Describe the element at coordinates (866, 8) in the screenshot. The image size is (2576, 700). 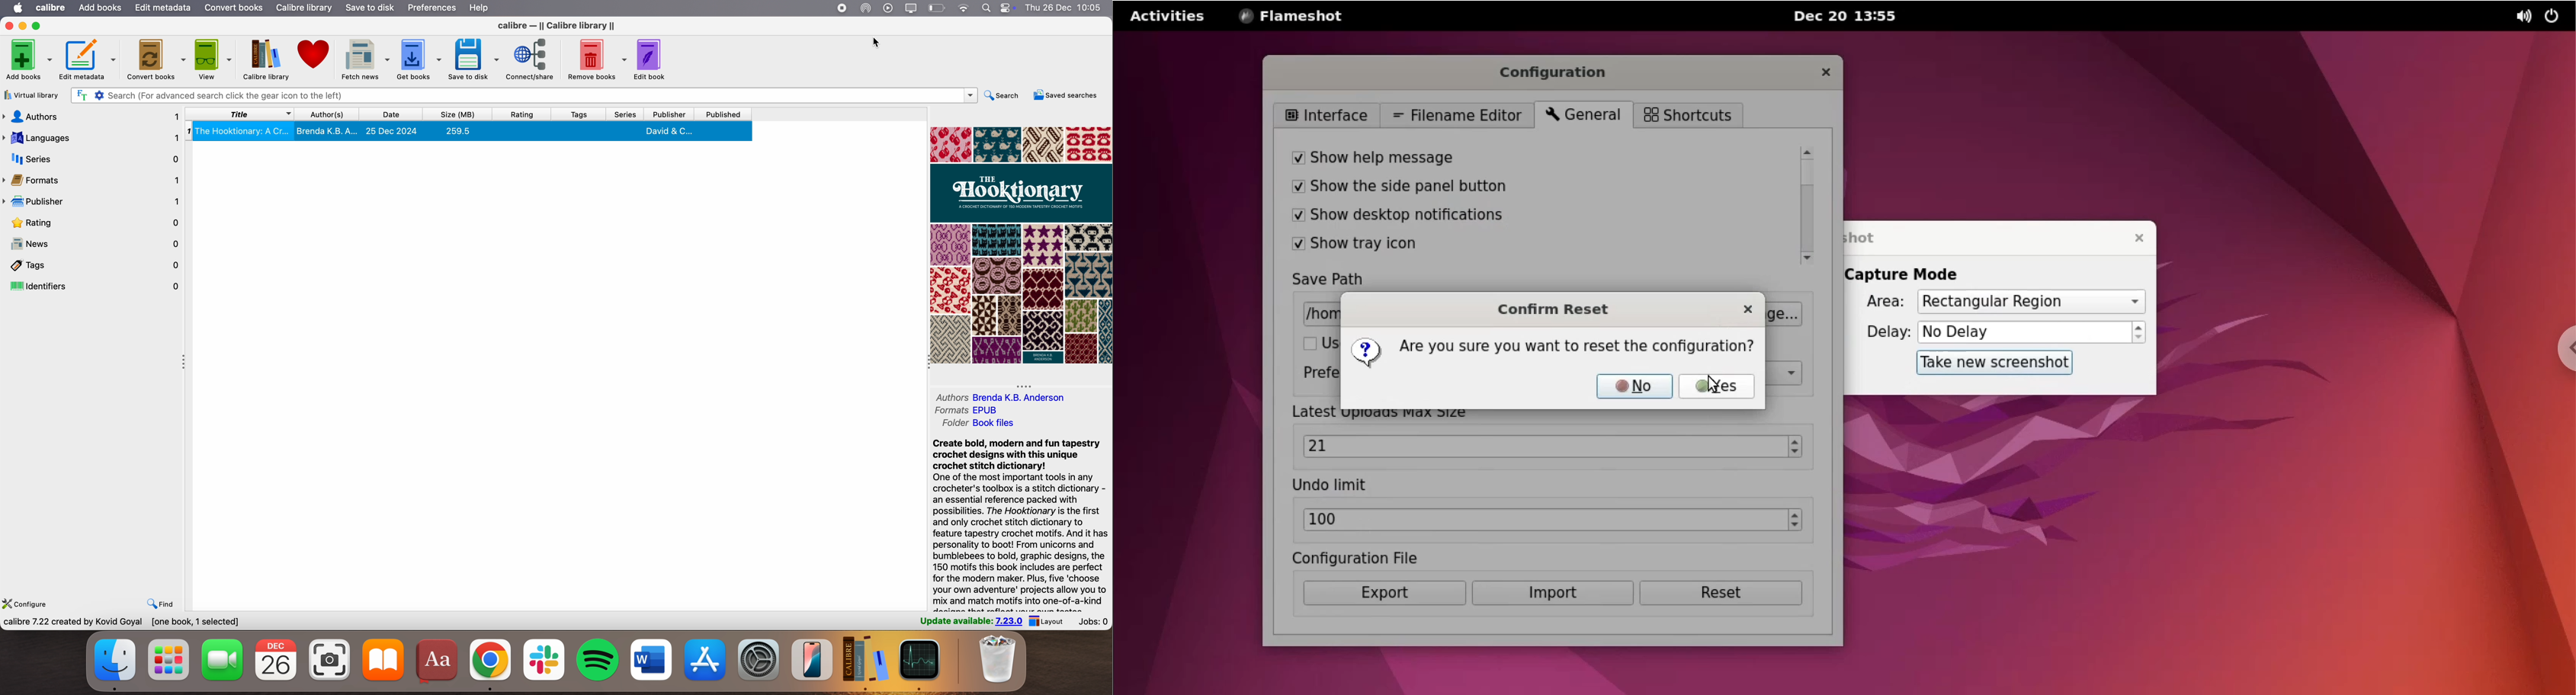
I see `AirDrop` at that location.